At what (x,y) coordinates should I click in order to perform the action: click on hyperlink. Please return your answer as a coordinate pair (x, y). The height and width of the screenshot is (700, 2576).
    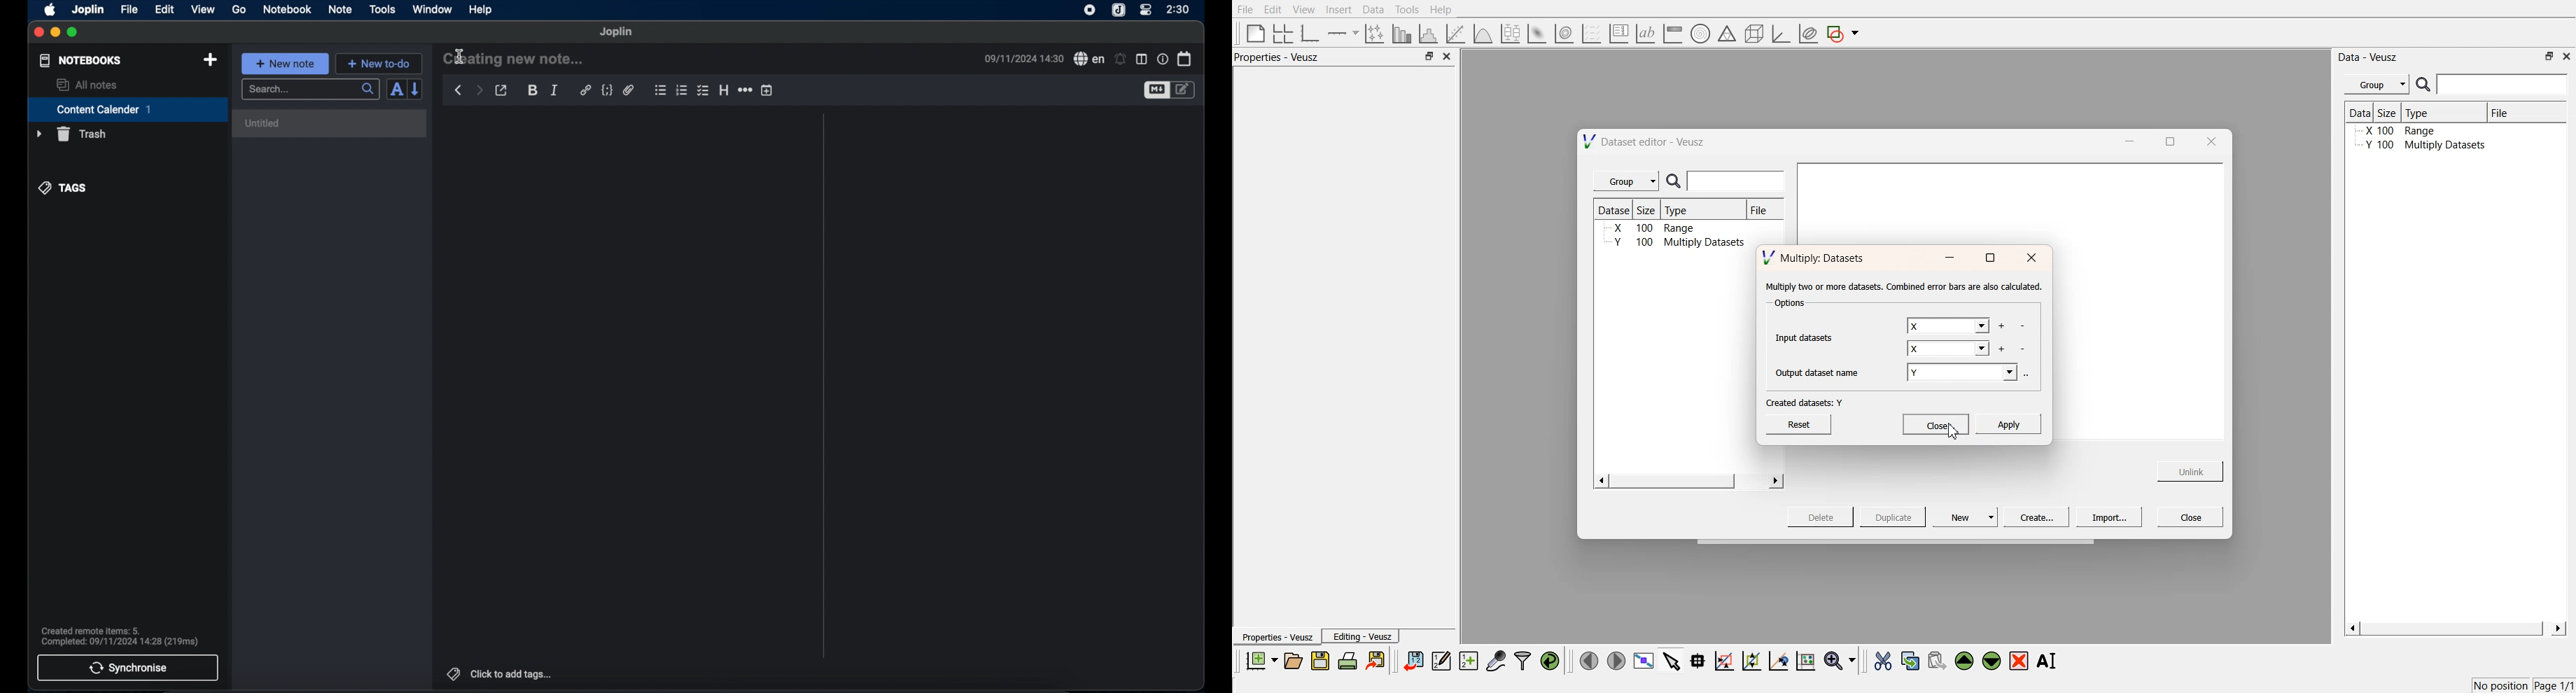
    Looking at the image, I should click on (585, 89).